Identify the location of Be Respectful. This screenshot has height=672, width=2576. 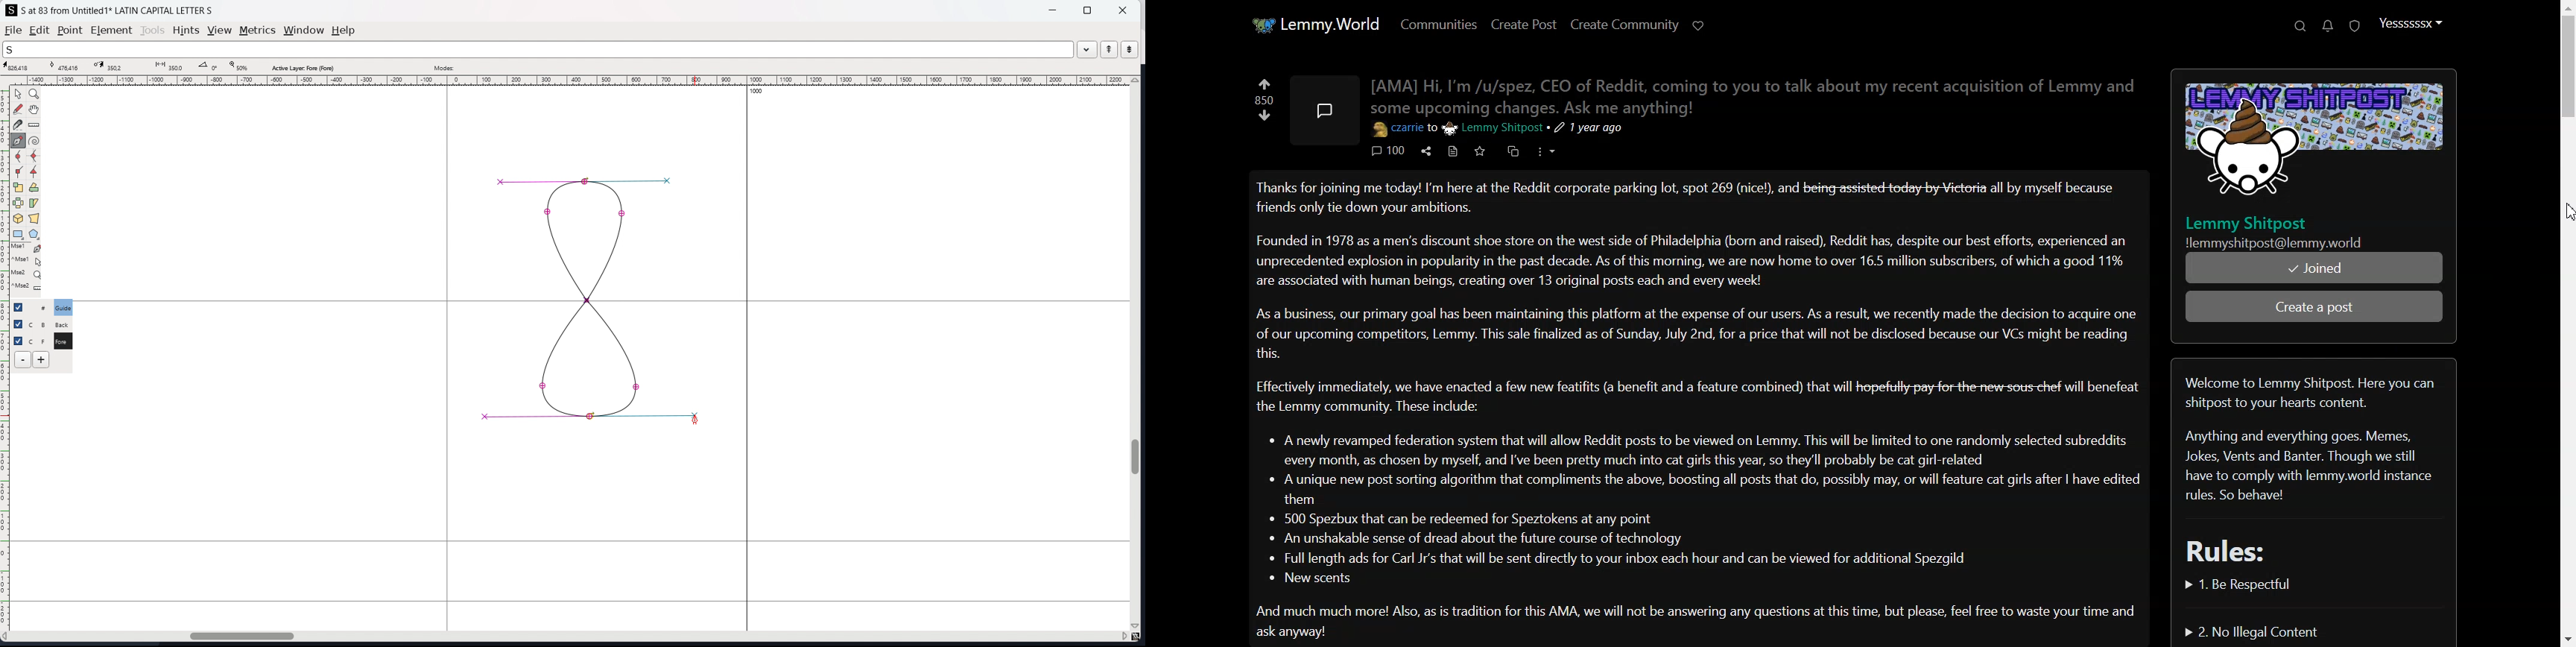
(2257, 587).